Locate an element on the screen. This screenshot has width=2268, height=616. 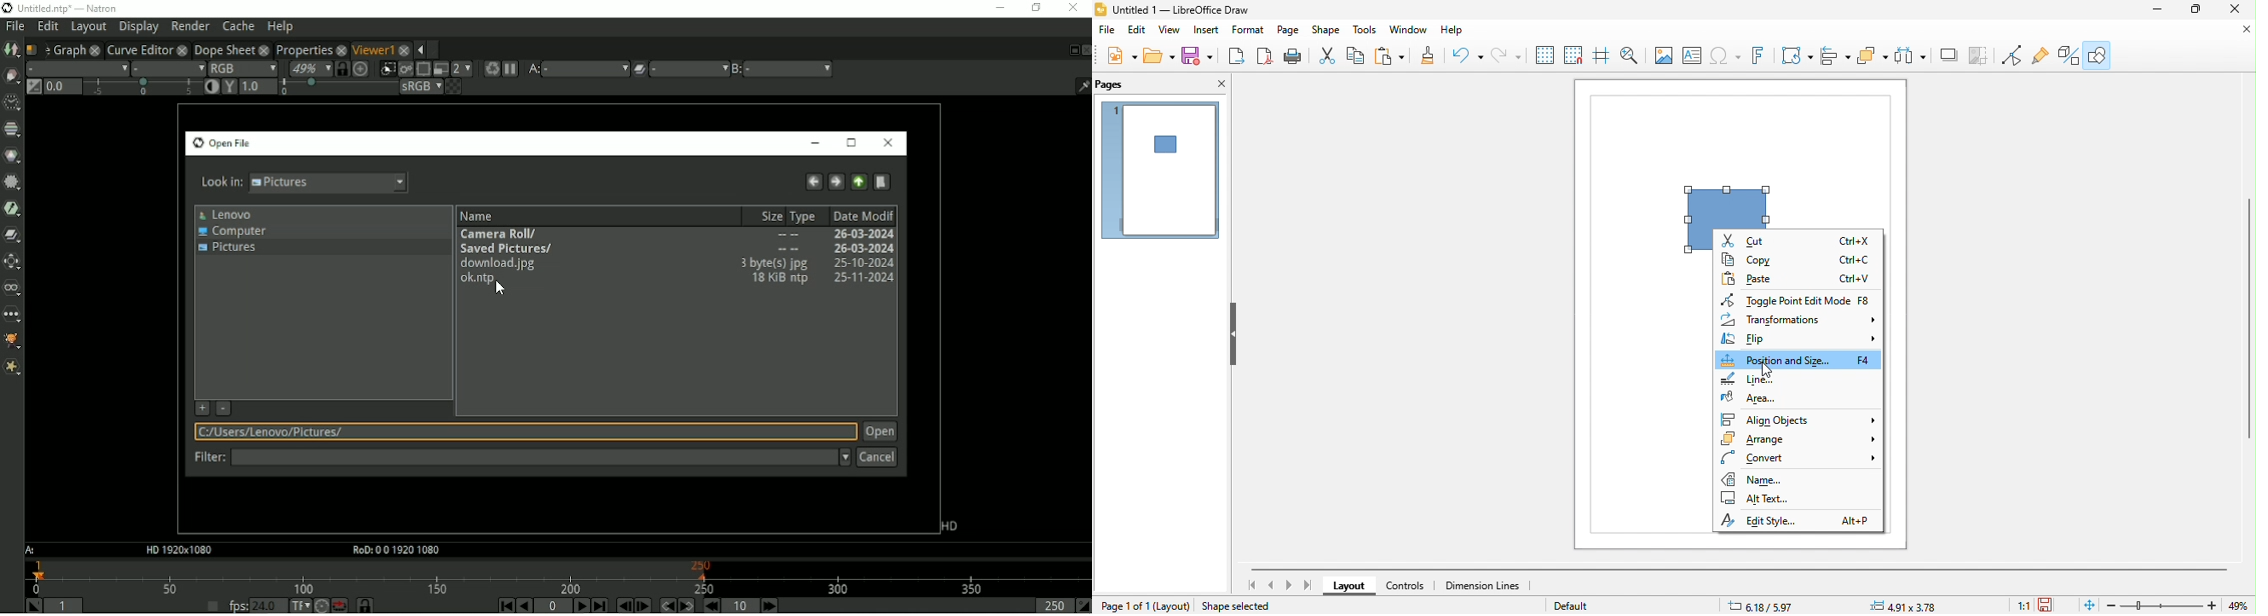
copy is located at coordinates (1751, 258).